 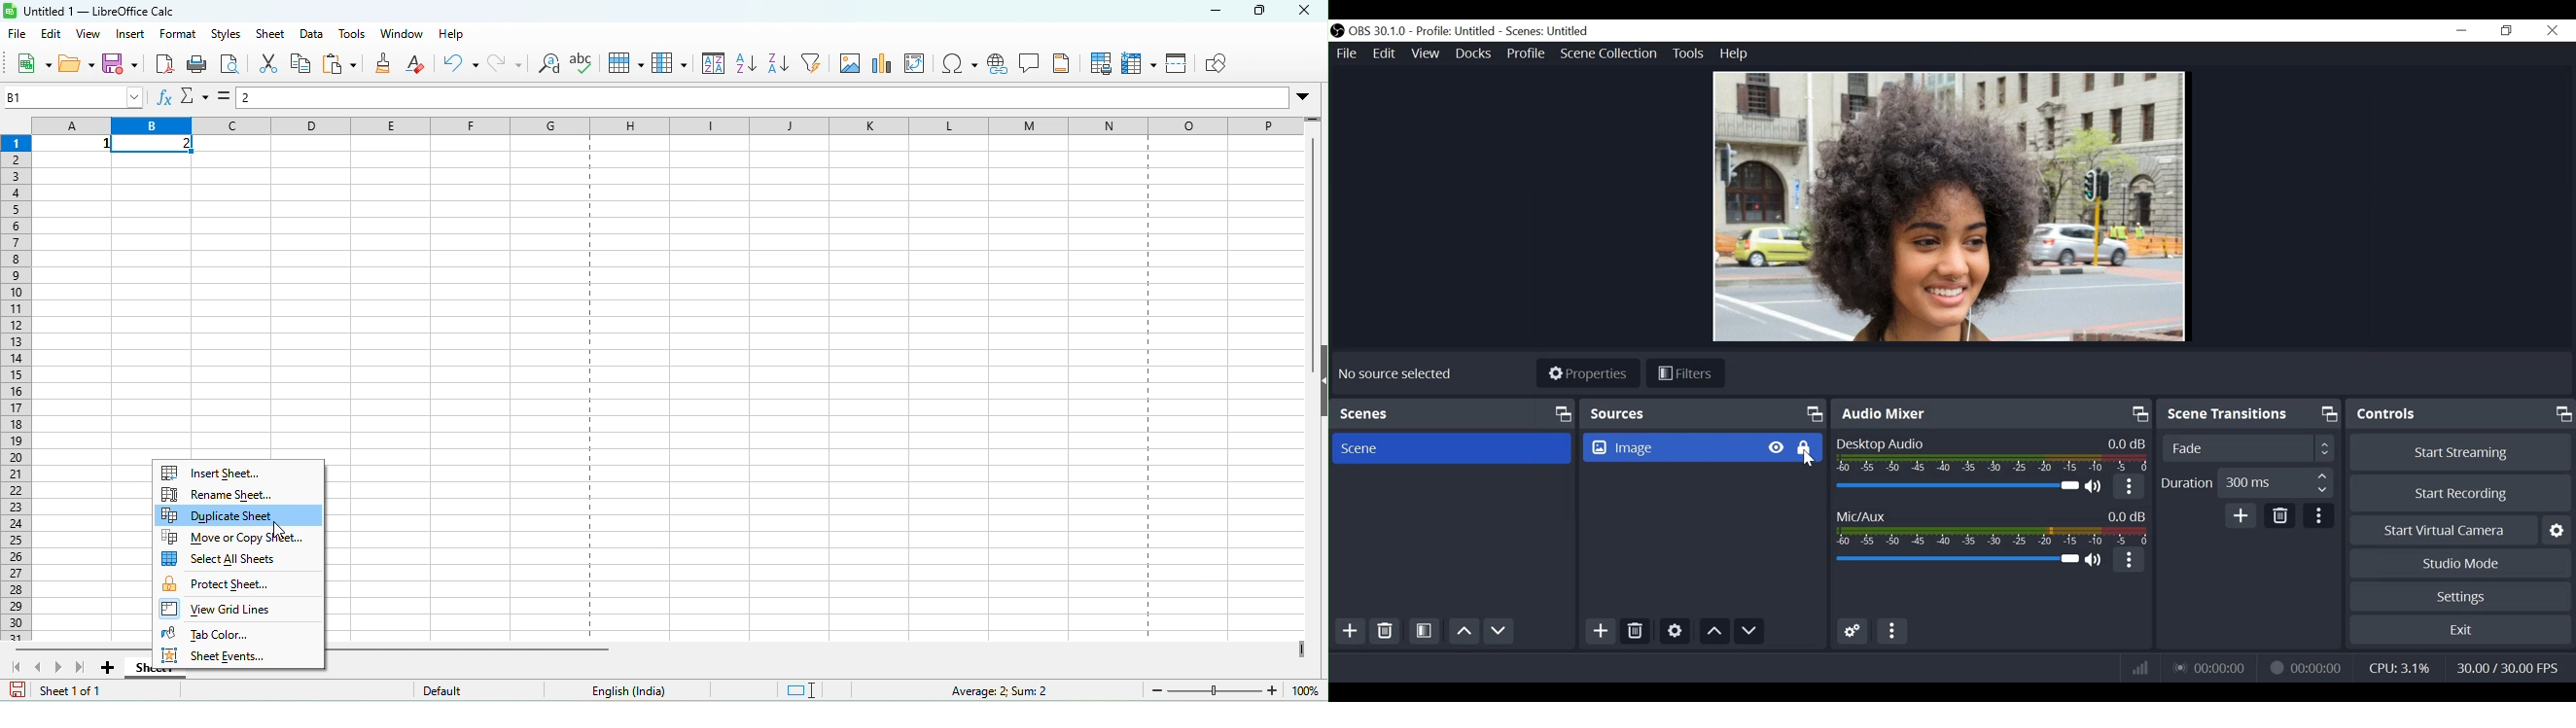 What do you see at coordinates (852, 67) in the screenshot?
I see `image` at bounding box center [852, 67].